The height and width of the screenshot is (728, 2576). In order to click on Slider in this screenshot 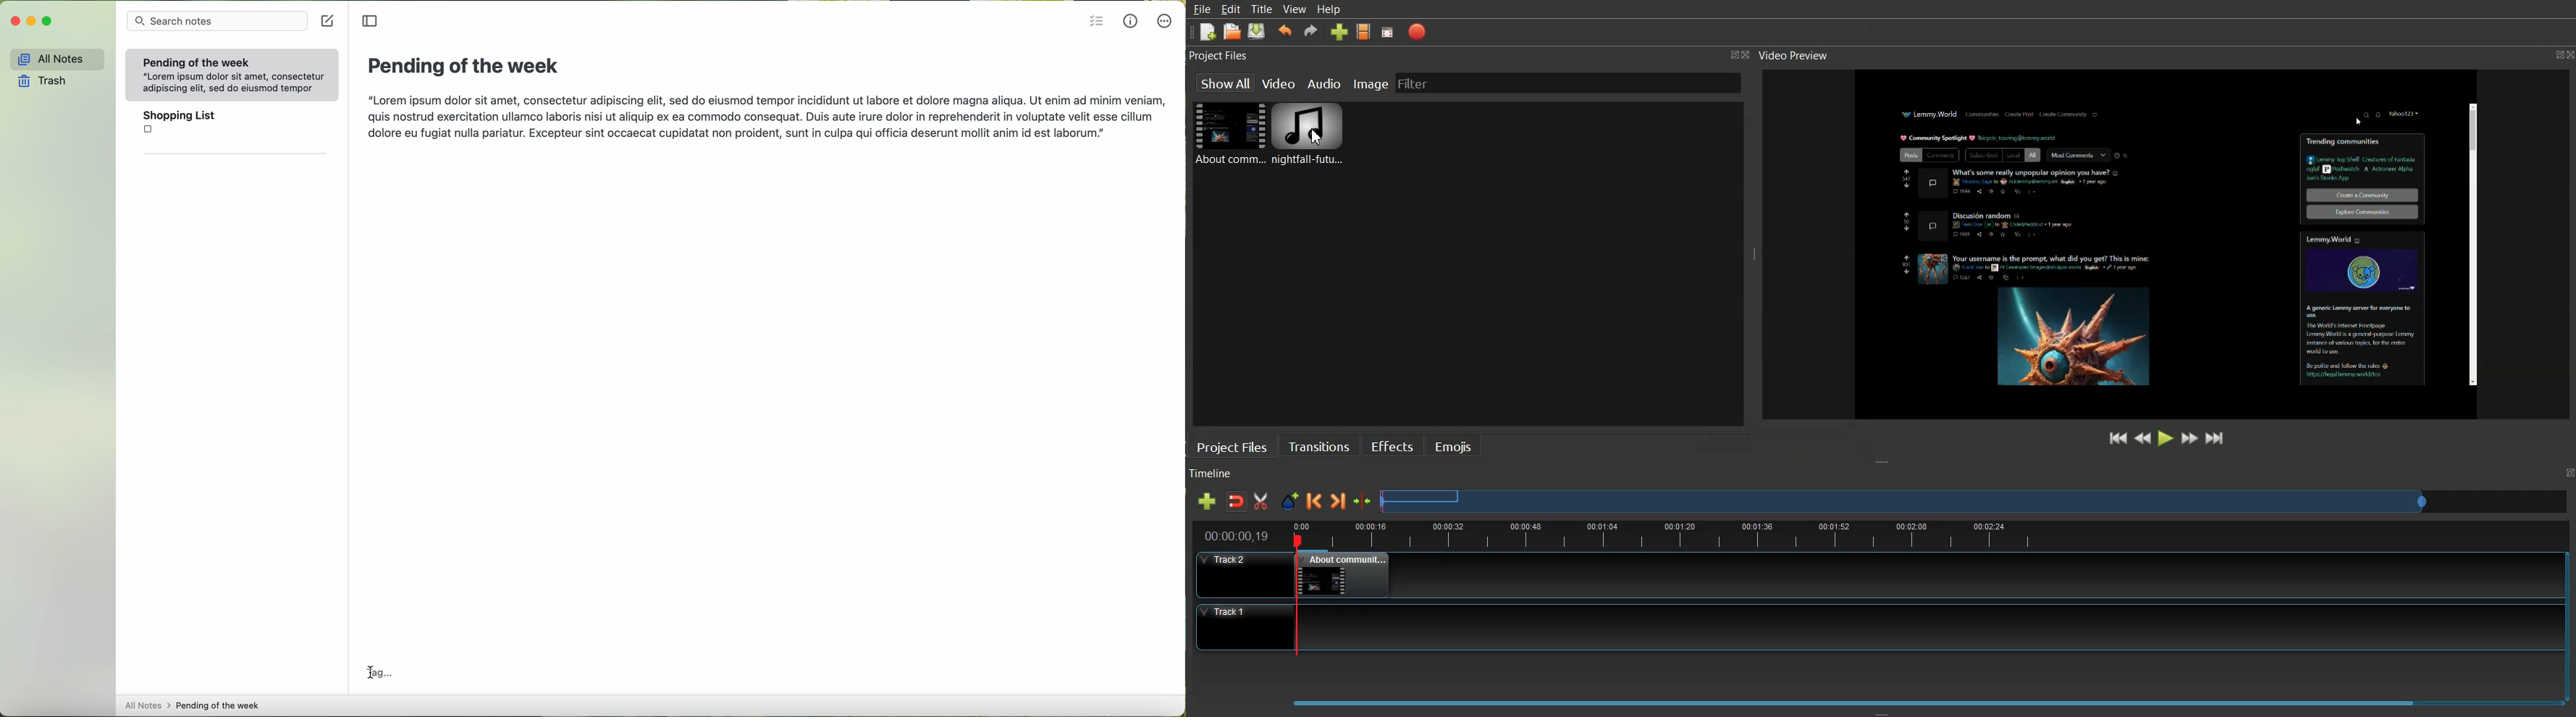, I will do `click(1878, 698)`.